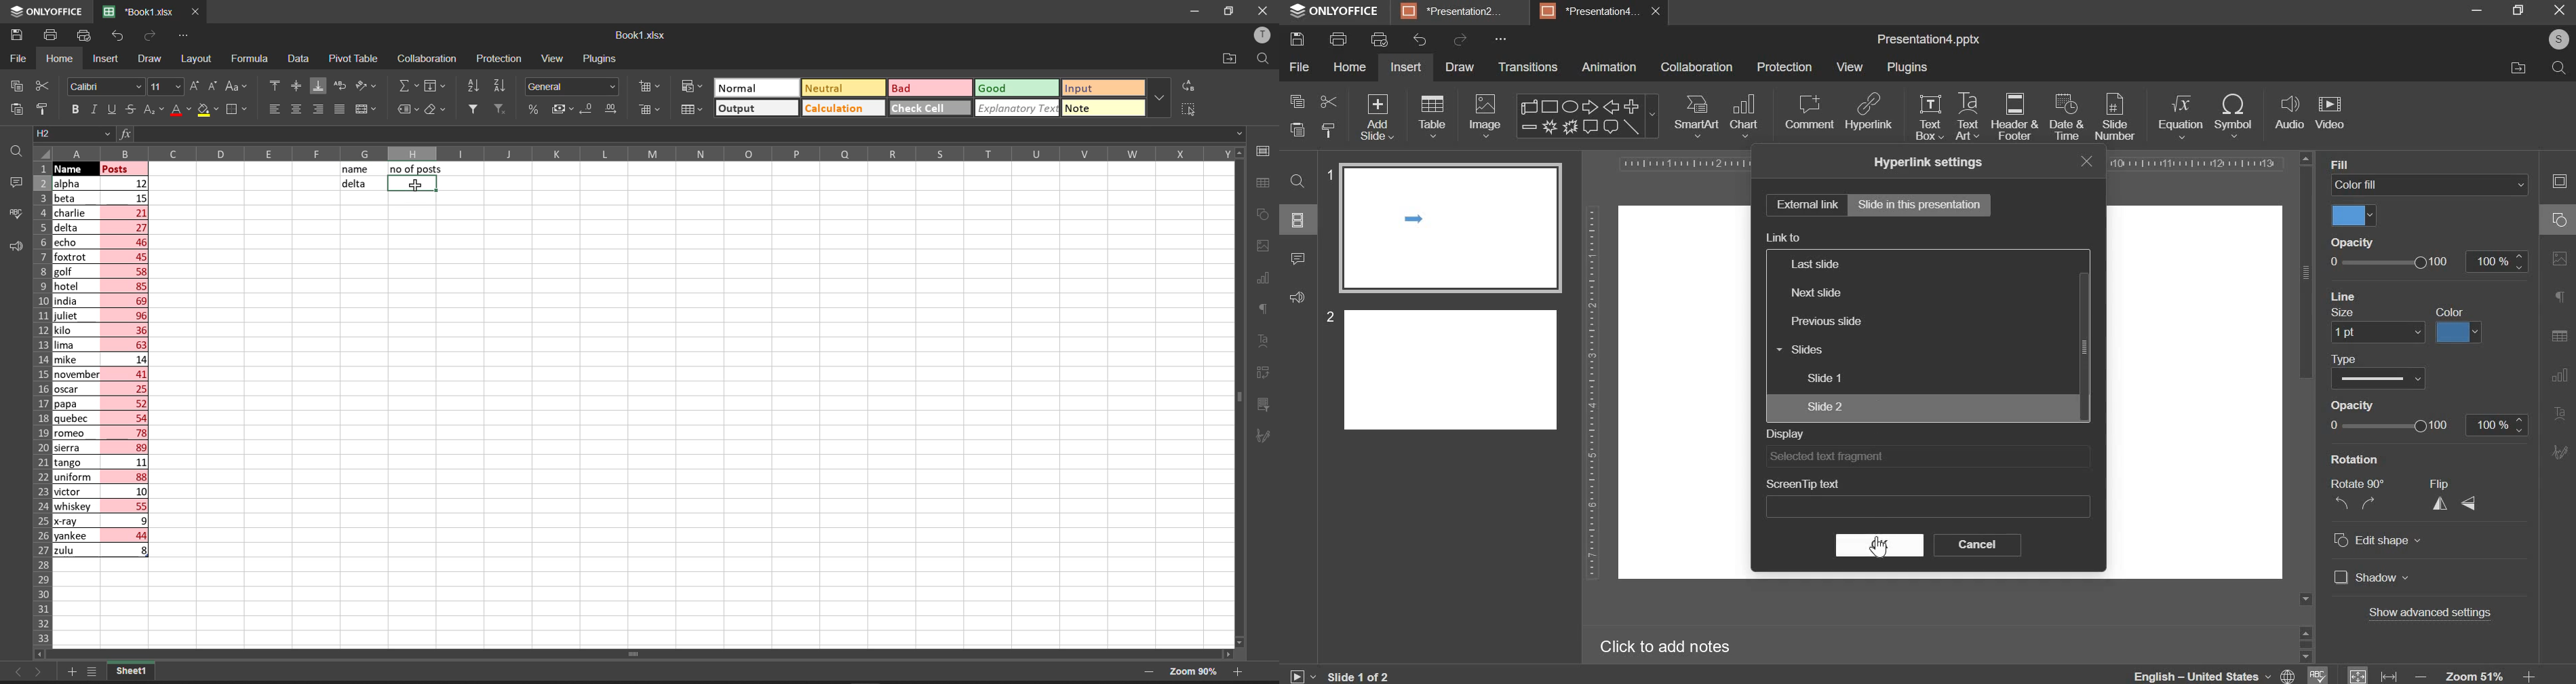 The height and width of the screenshot is (700, 2576). What do you see at coordinates (1923, 430) in the screenshot?
I see `display` at bounding box center [1923, 430].